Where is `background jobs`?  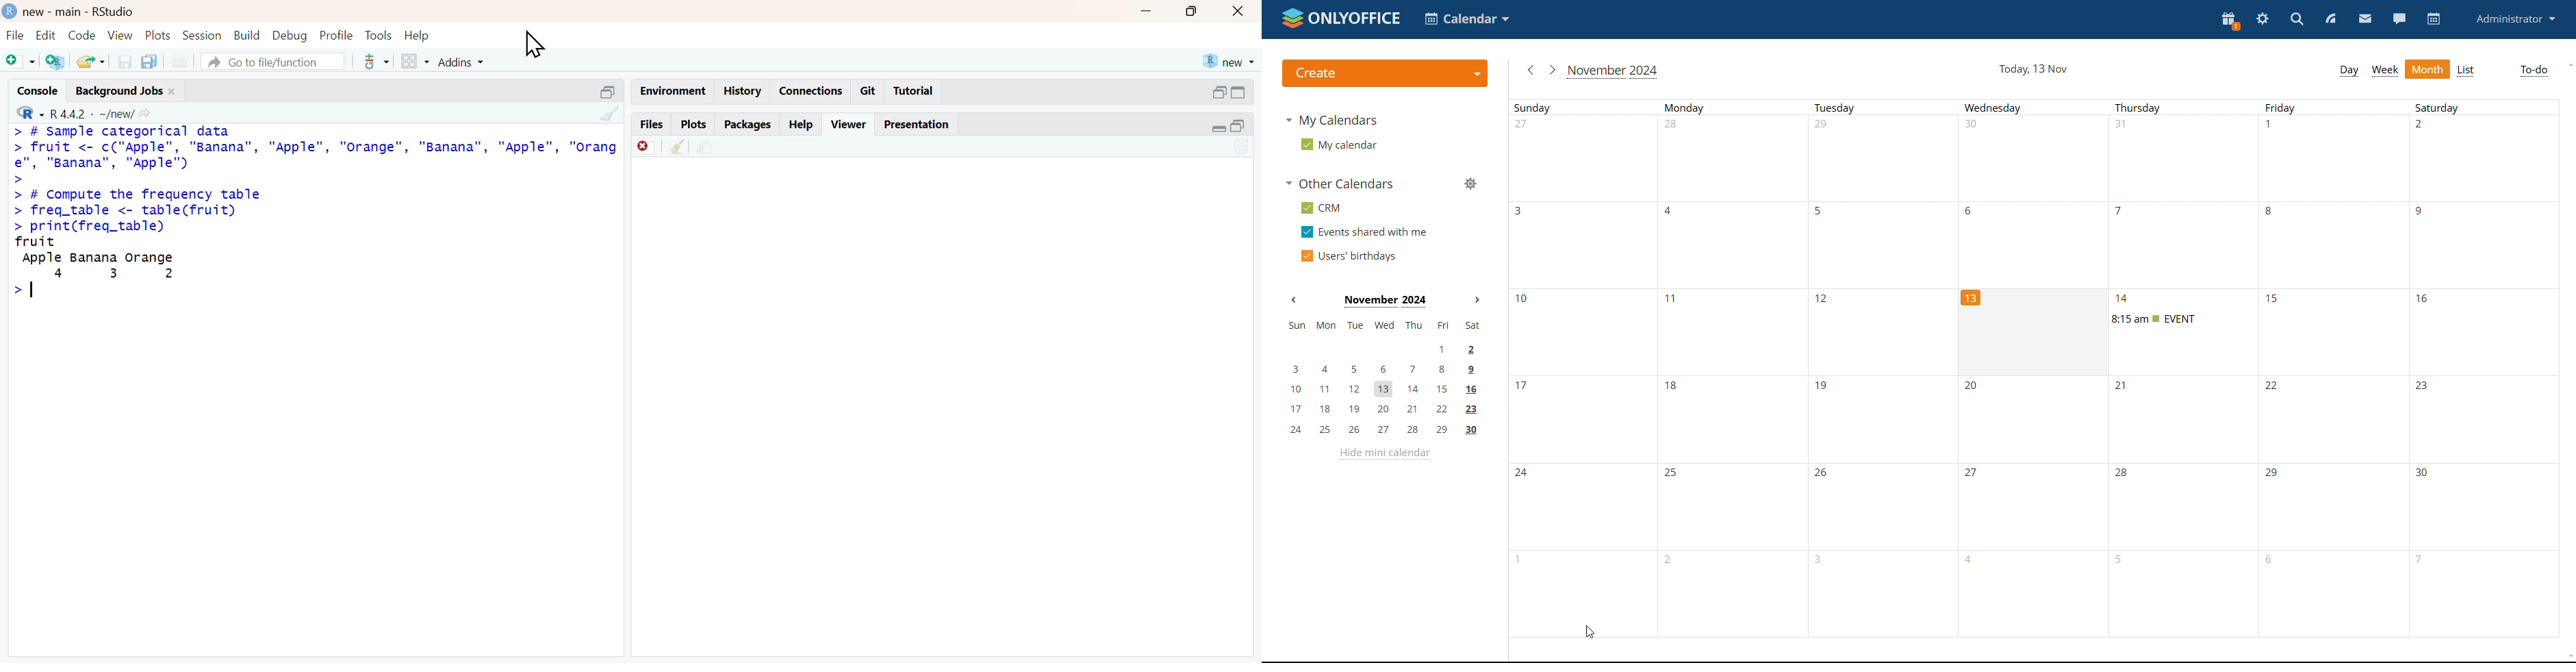
background jobs is located at coordinates (126, 92).